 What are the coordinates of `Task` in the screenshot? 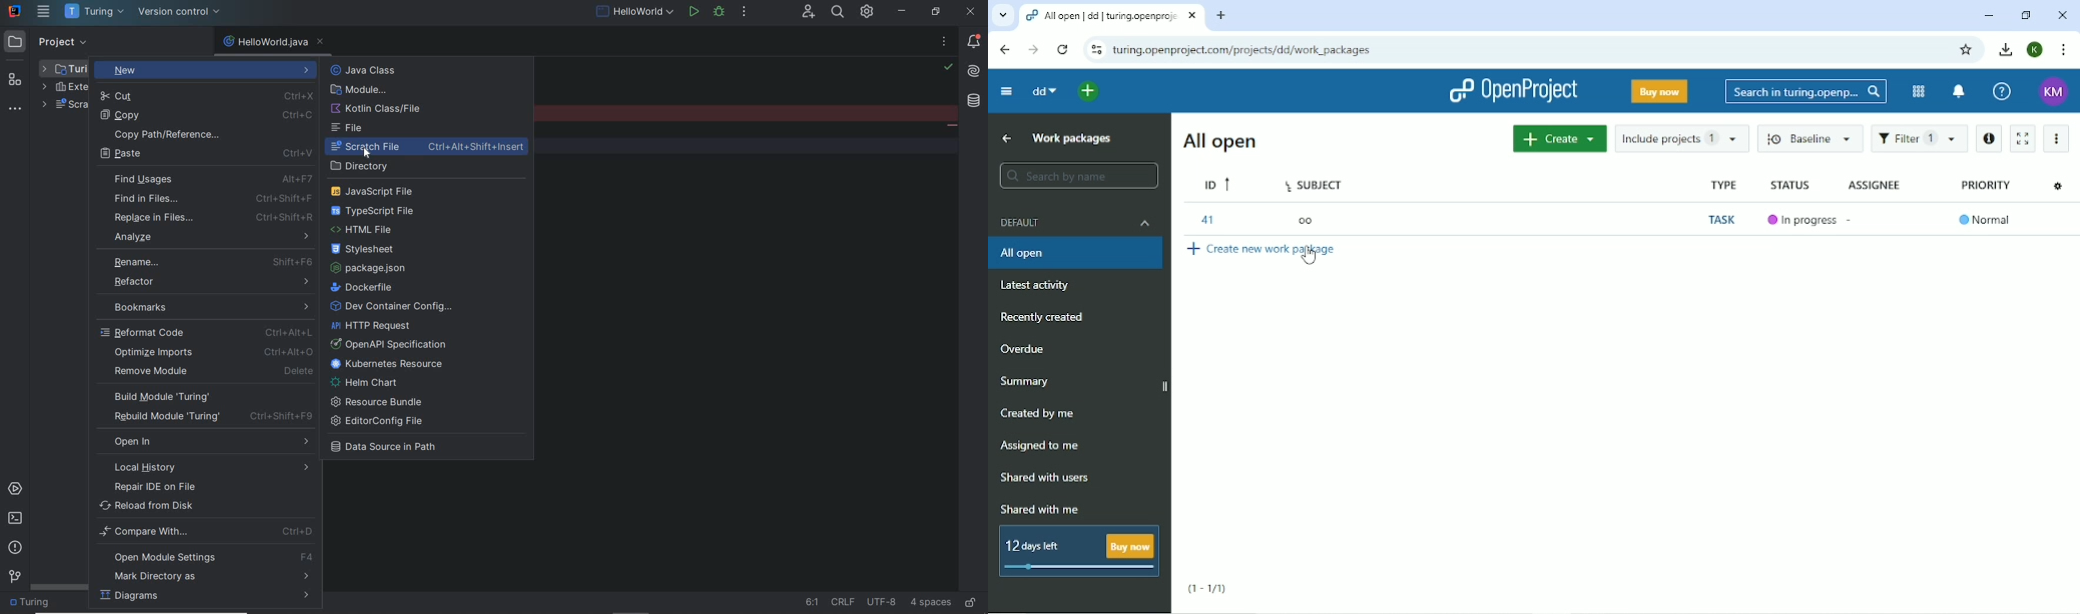 It's located at (1720, 218).